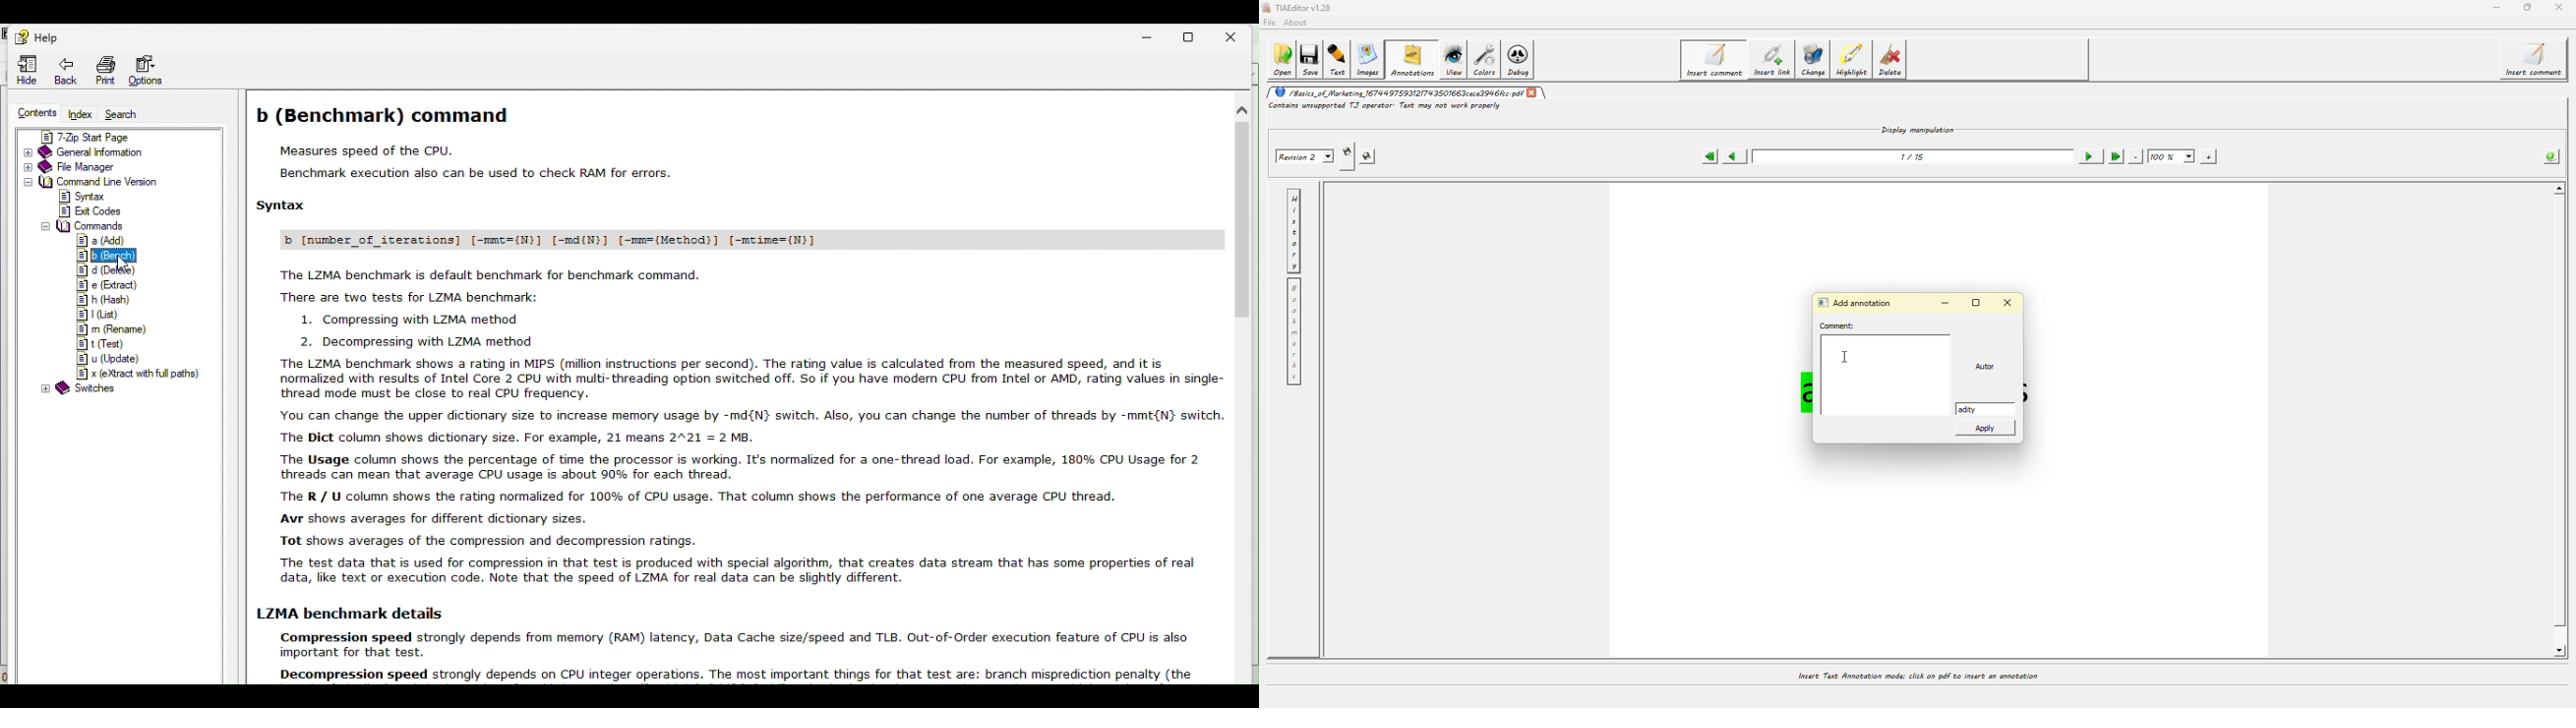 This screenshot has height=728, width=2576. I want to click on General information, so click(98, 152).